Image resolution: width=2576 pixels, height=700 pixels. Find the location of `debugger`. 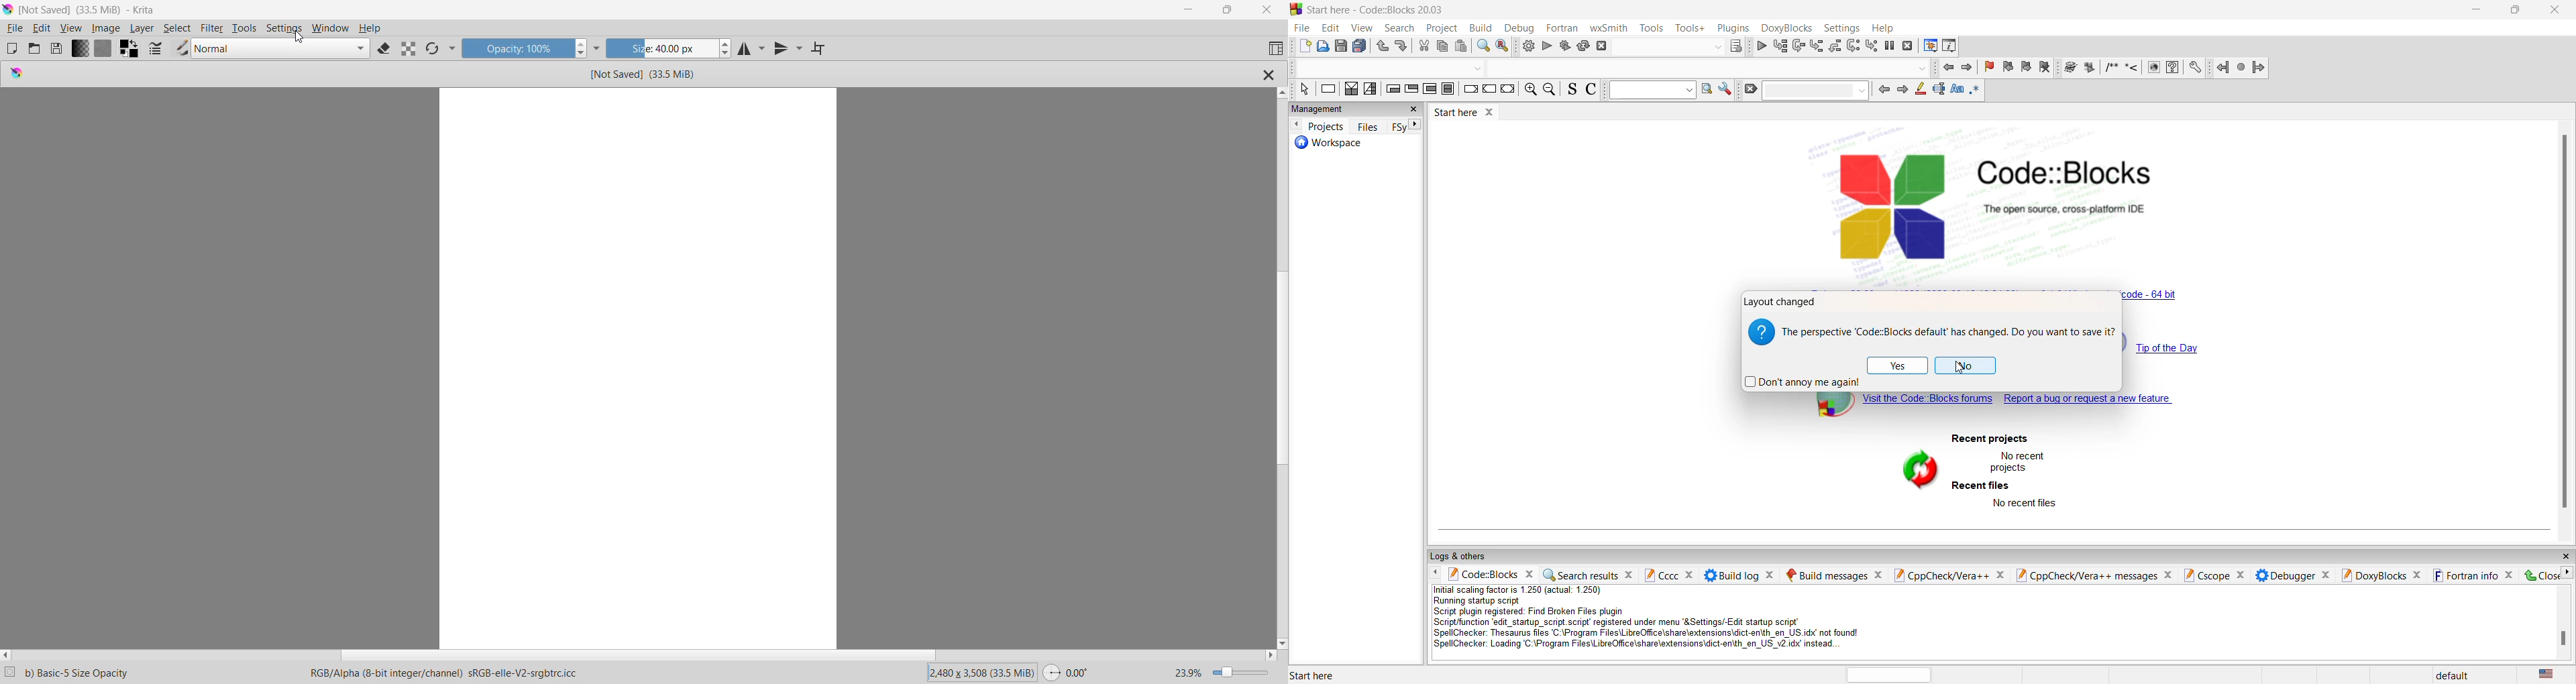

debugger is located at coordinates (2286, 575).